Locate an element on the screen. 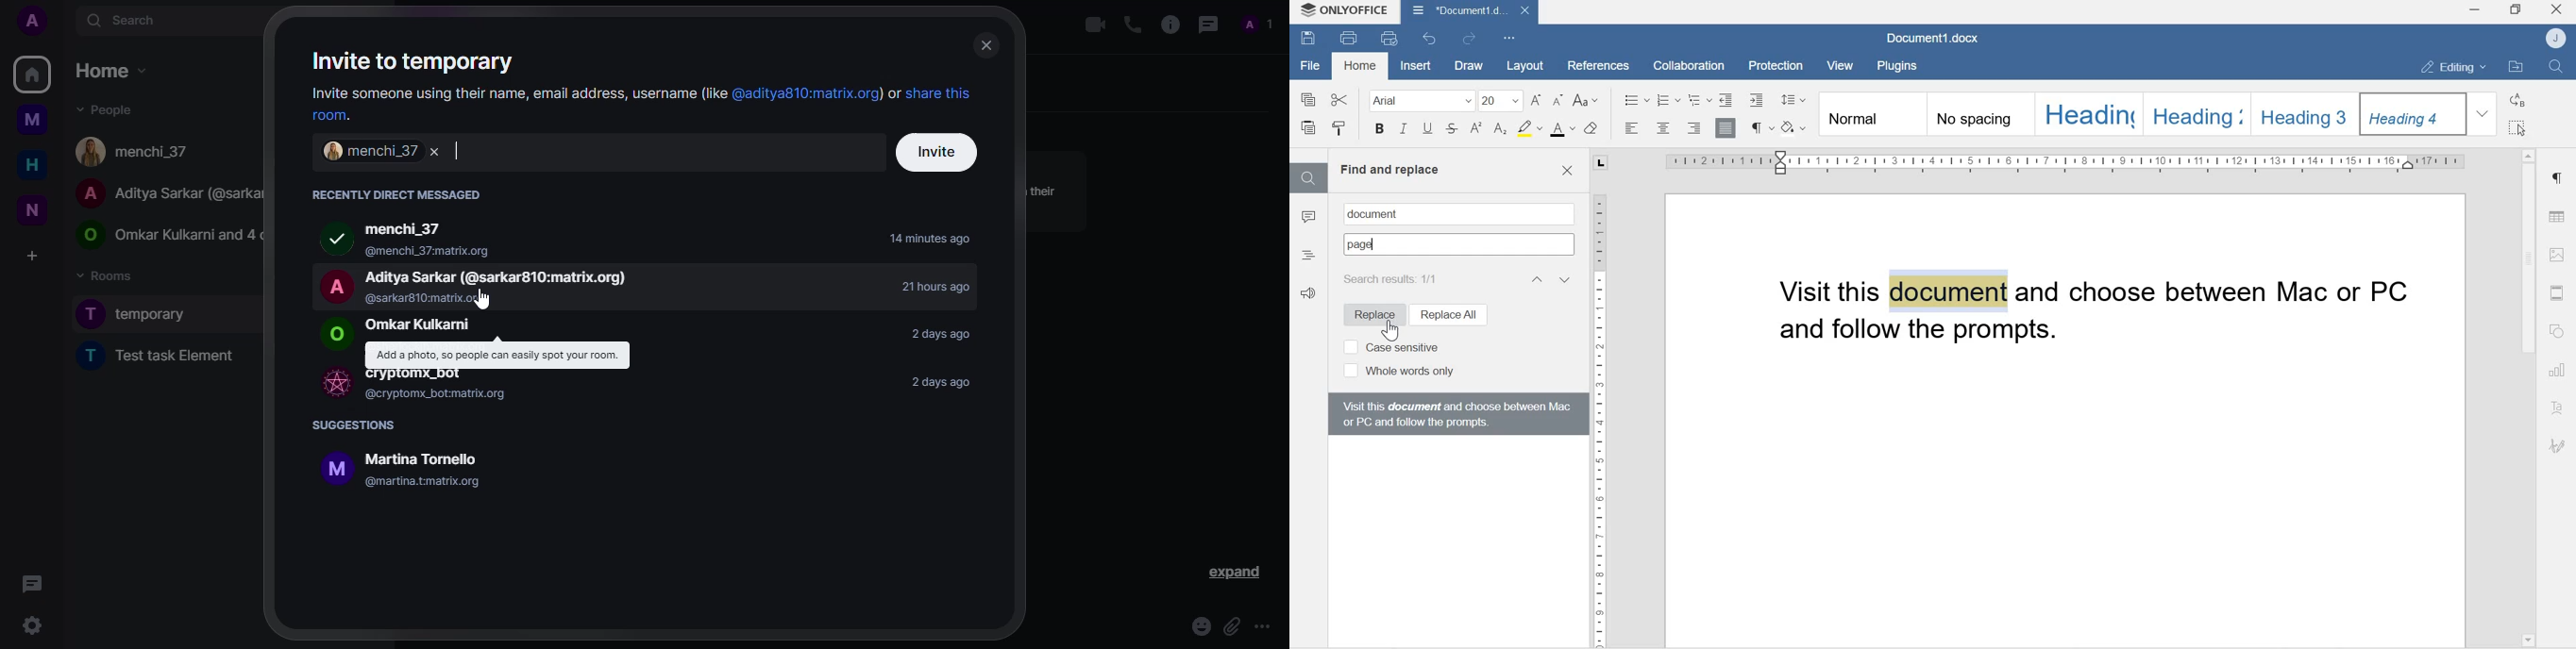 Image resolution: width=2576 pixels, height=672 pixels. Select all is located at coordinates (2519, 128).